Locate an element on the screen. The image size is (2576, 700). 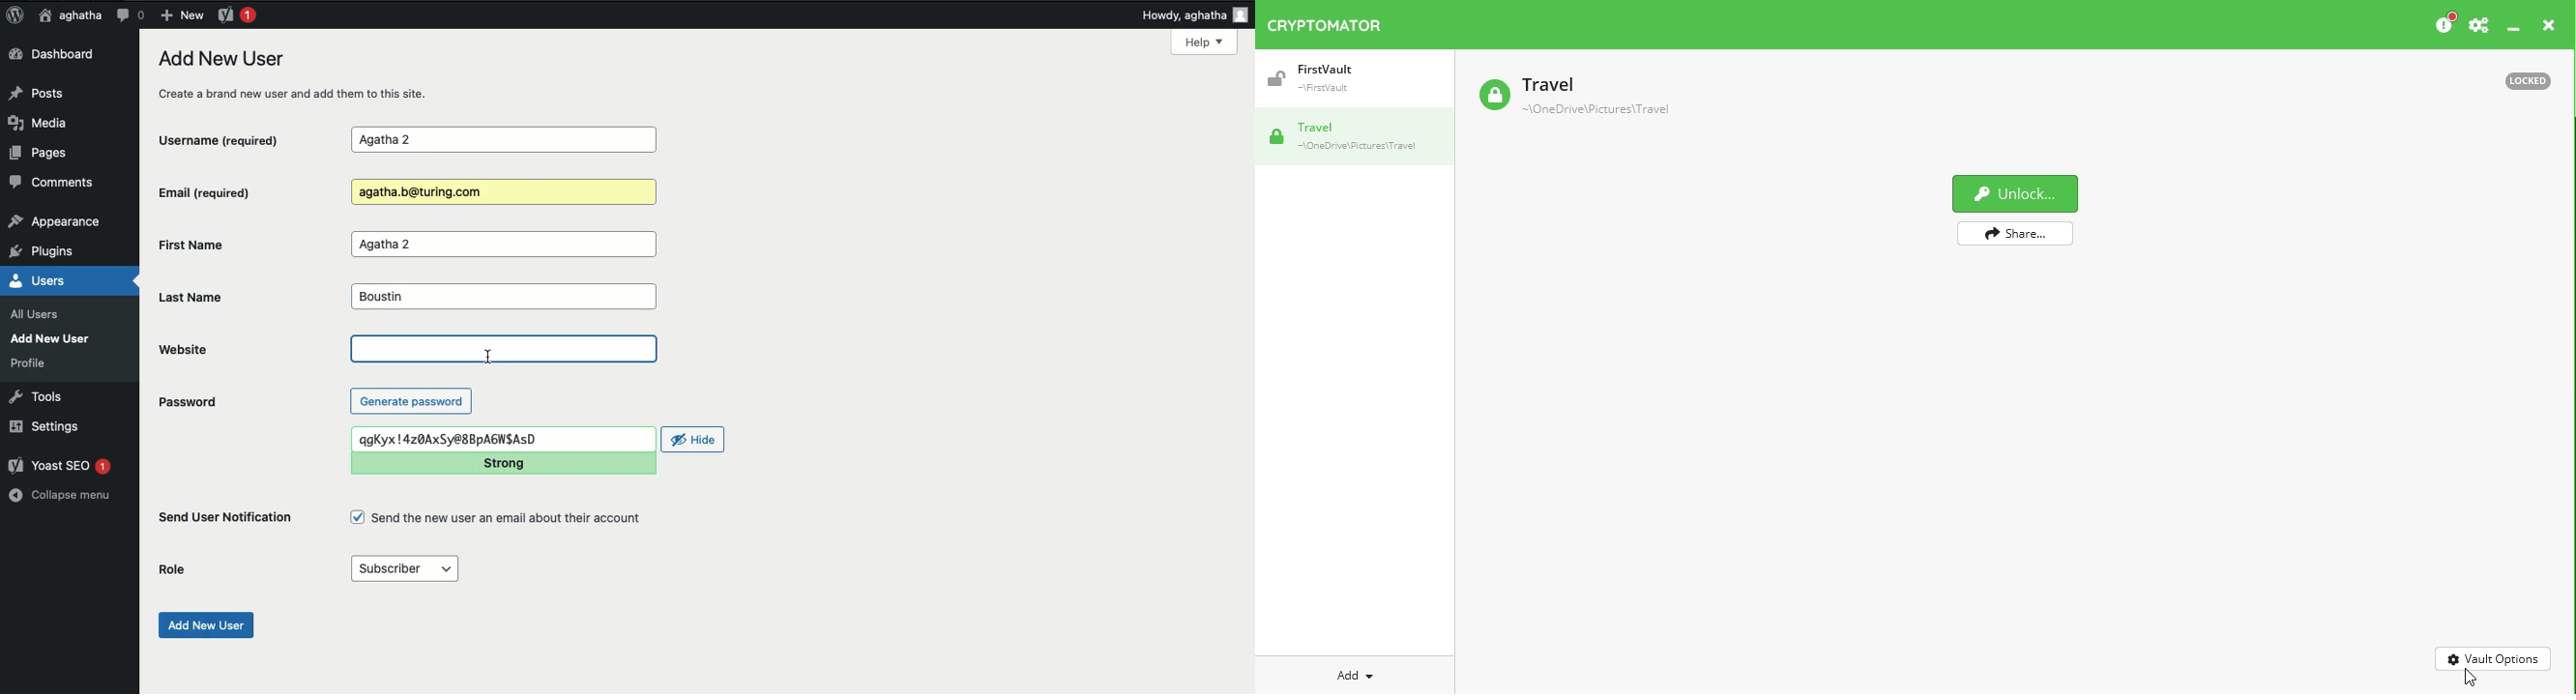
Agatha 2 is located at coordinates (503, 140).